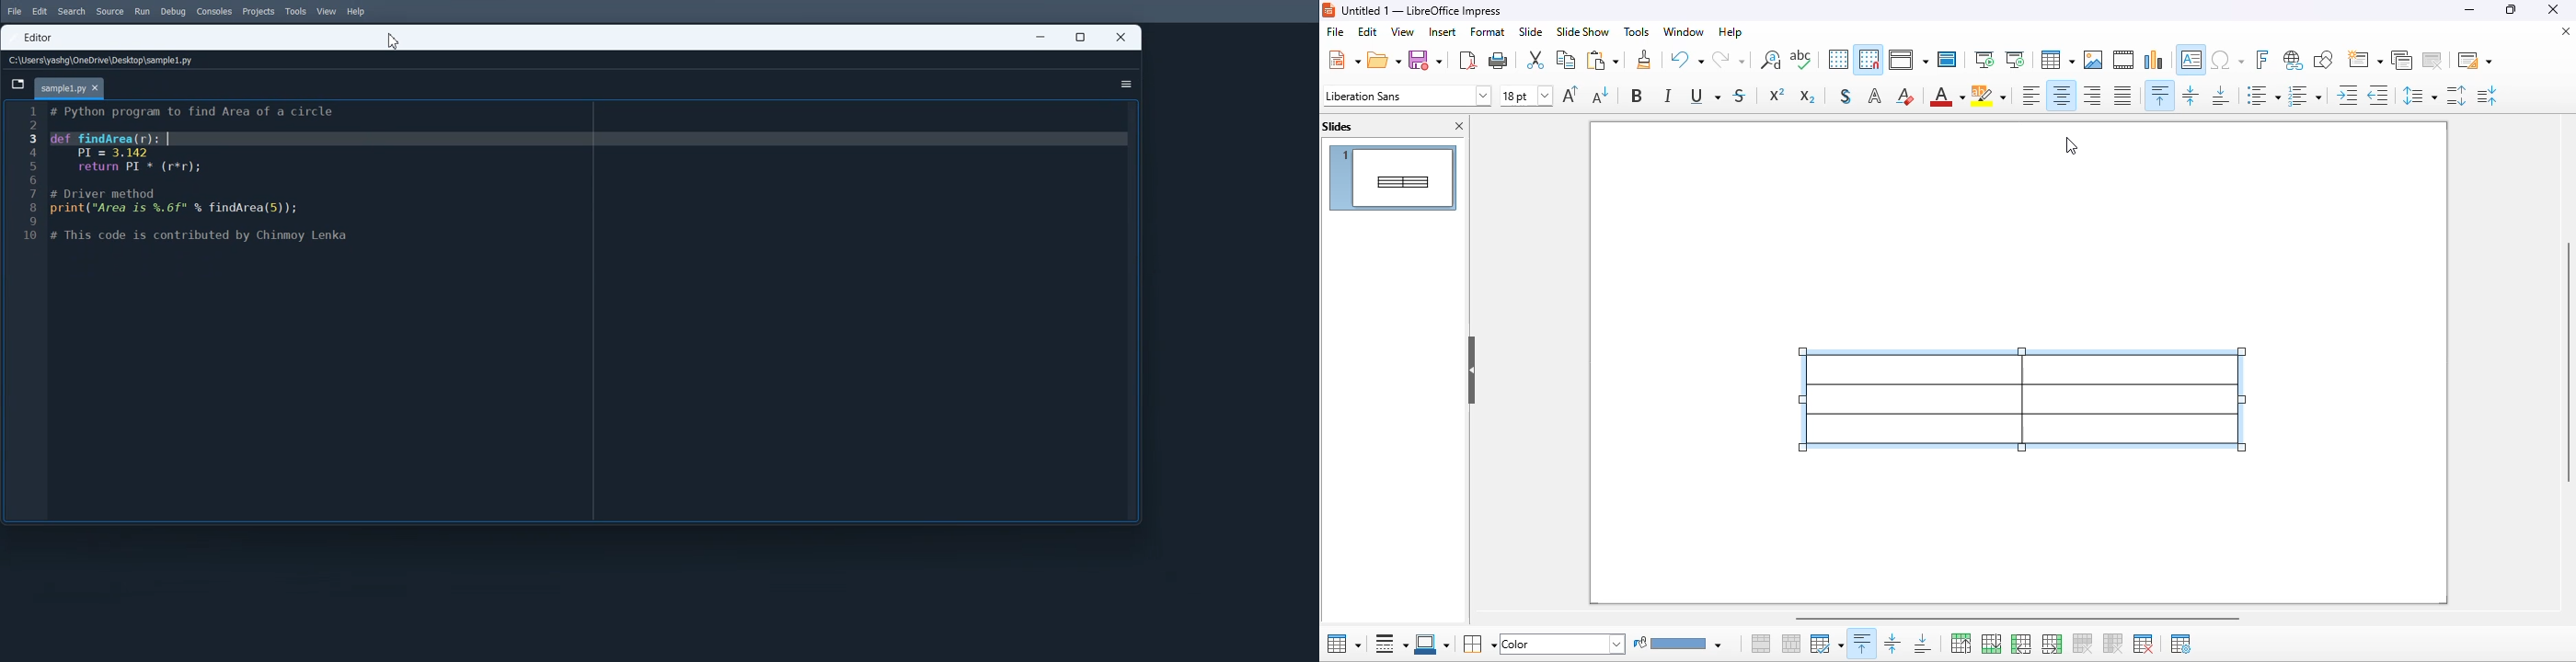  What do you see at coordinates (2567, 361) in the screenshot?
I see `vertical scroll bar` at bounding box center [2567, 361].